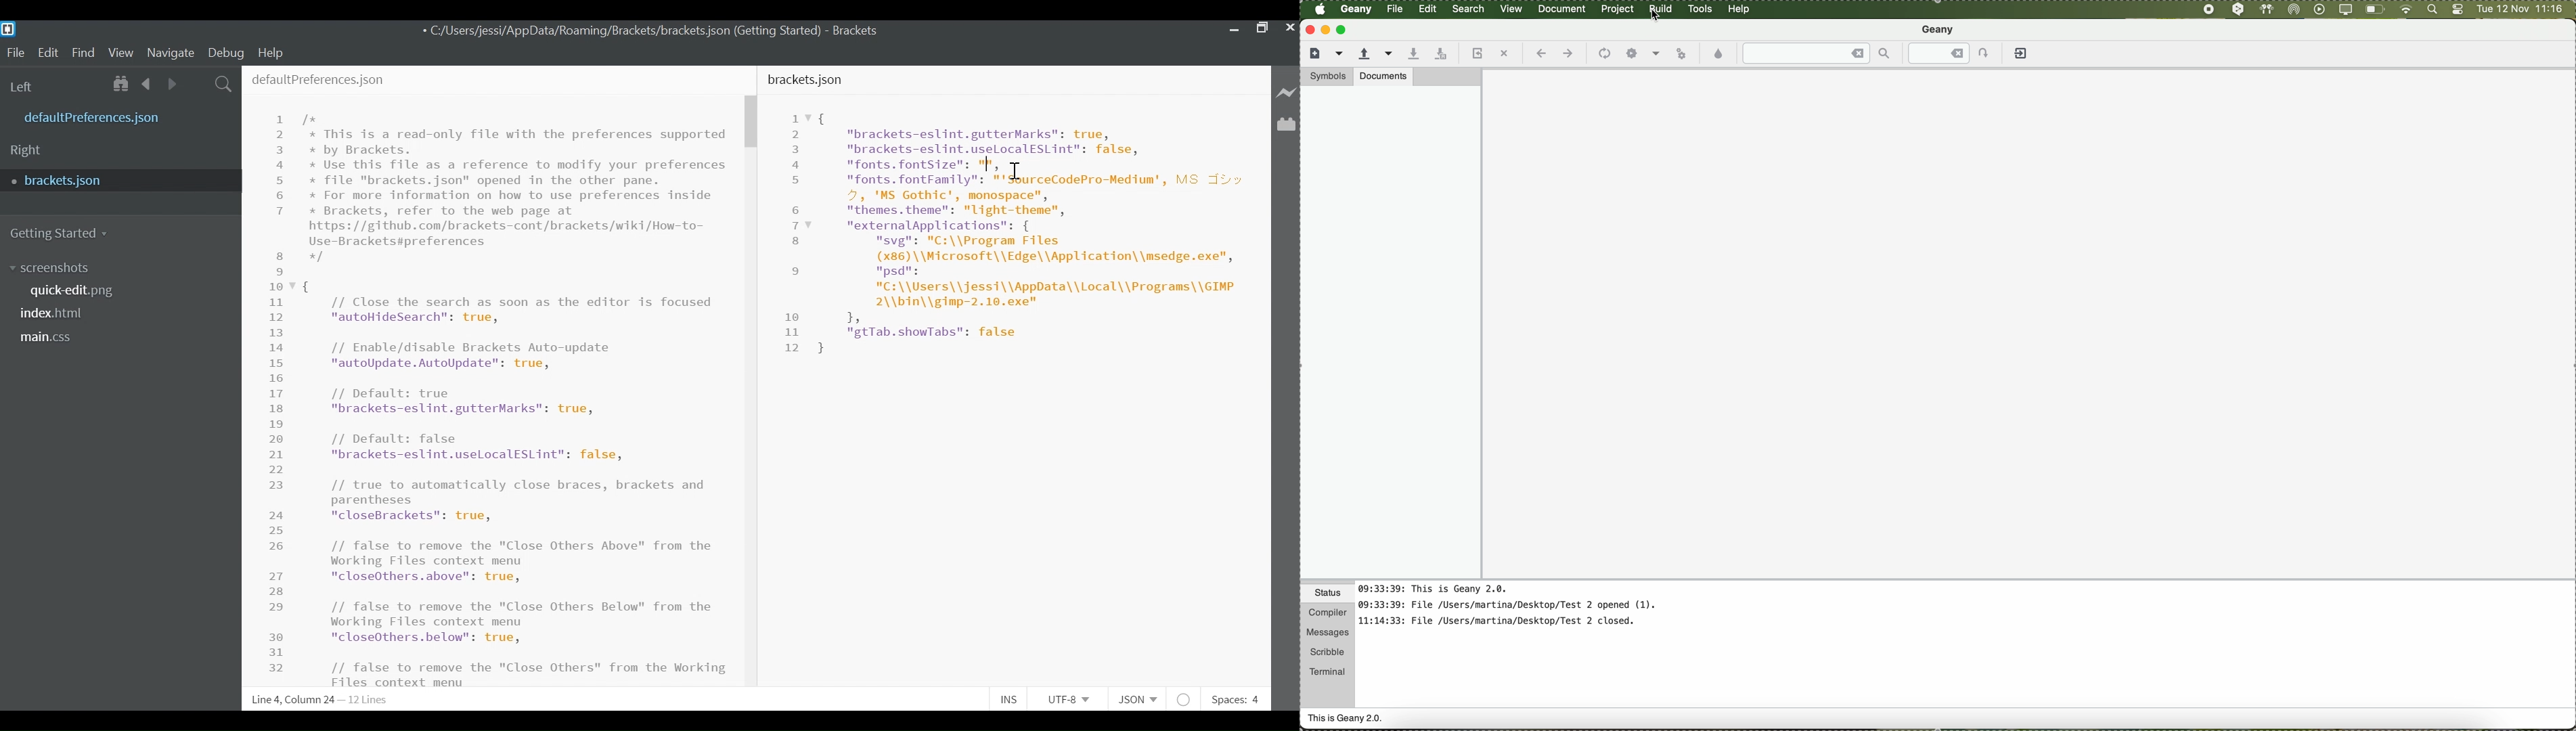 The height and width of the screenshot is (756, 2576). I want to click on Live Preview, so click(1287, 93).